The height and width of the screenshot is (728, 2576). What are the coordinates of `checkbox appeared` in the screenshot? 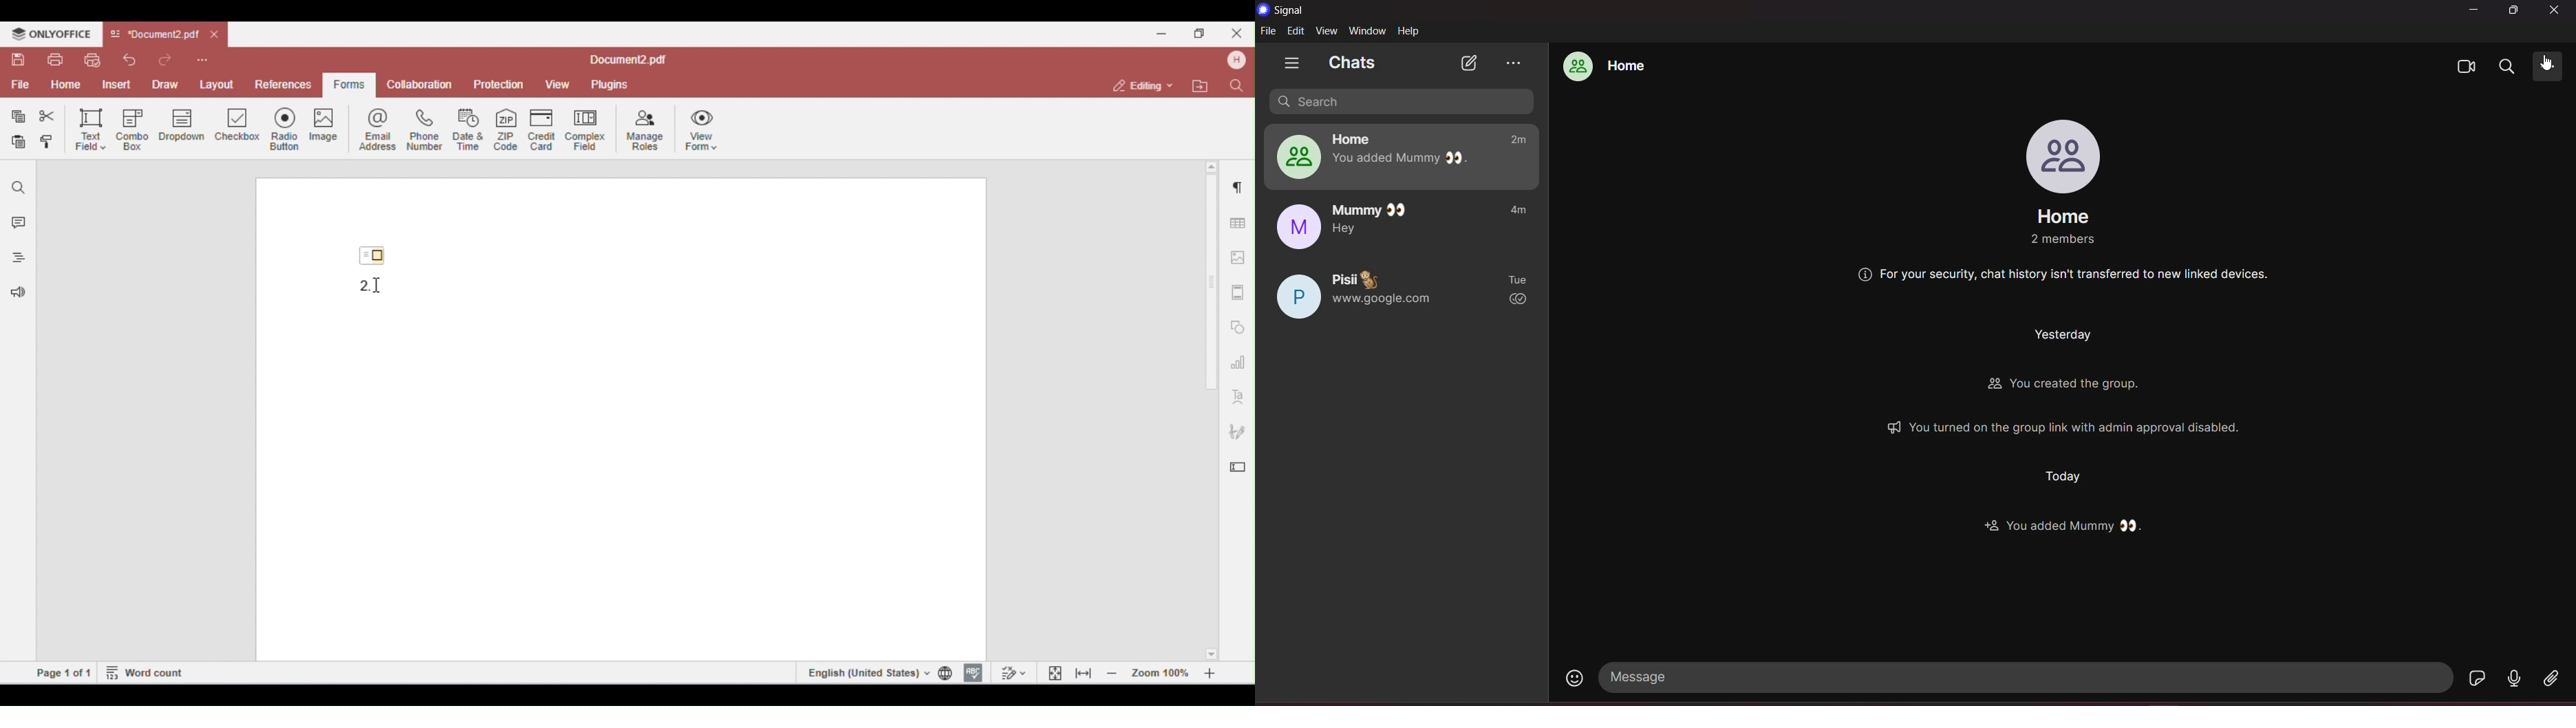 It's located at (376, 252).